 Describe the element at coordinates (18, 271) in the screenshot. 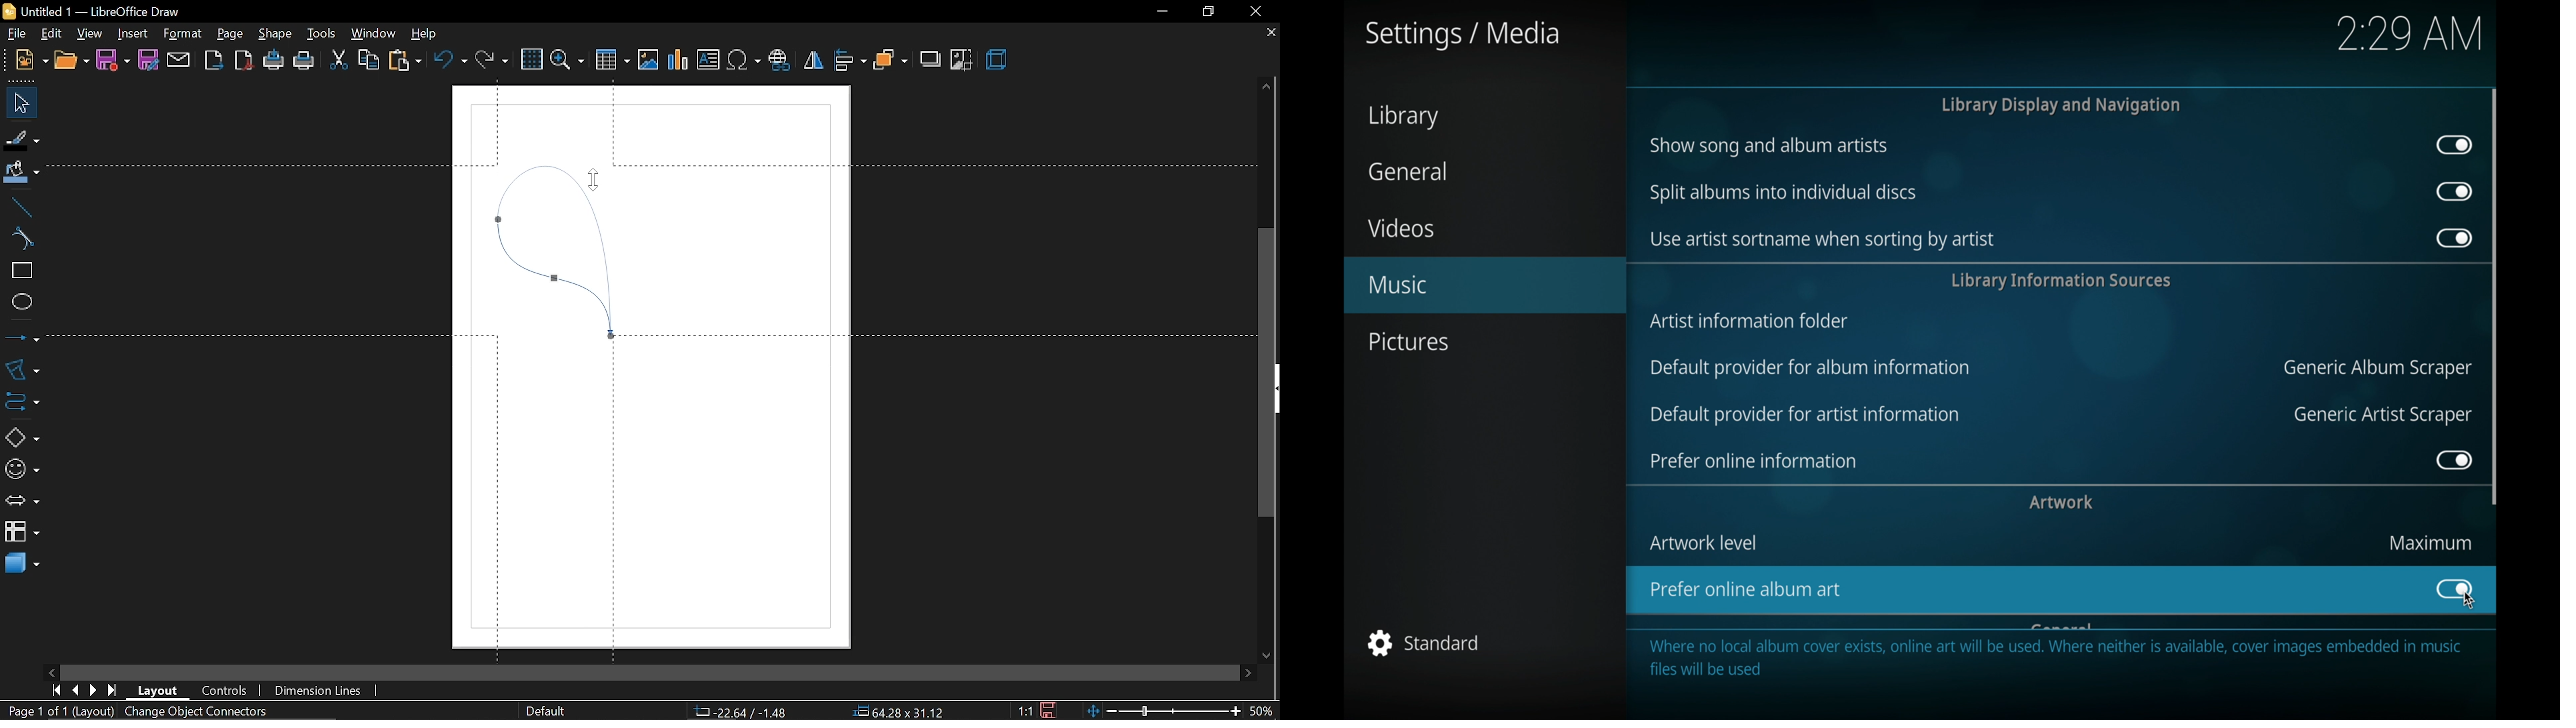

I see `rectangle` at that location.